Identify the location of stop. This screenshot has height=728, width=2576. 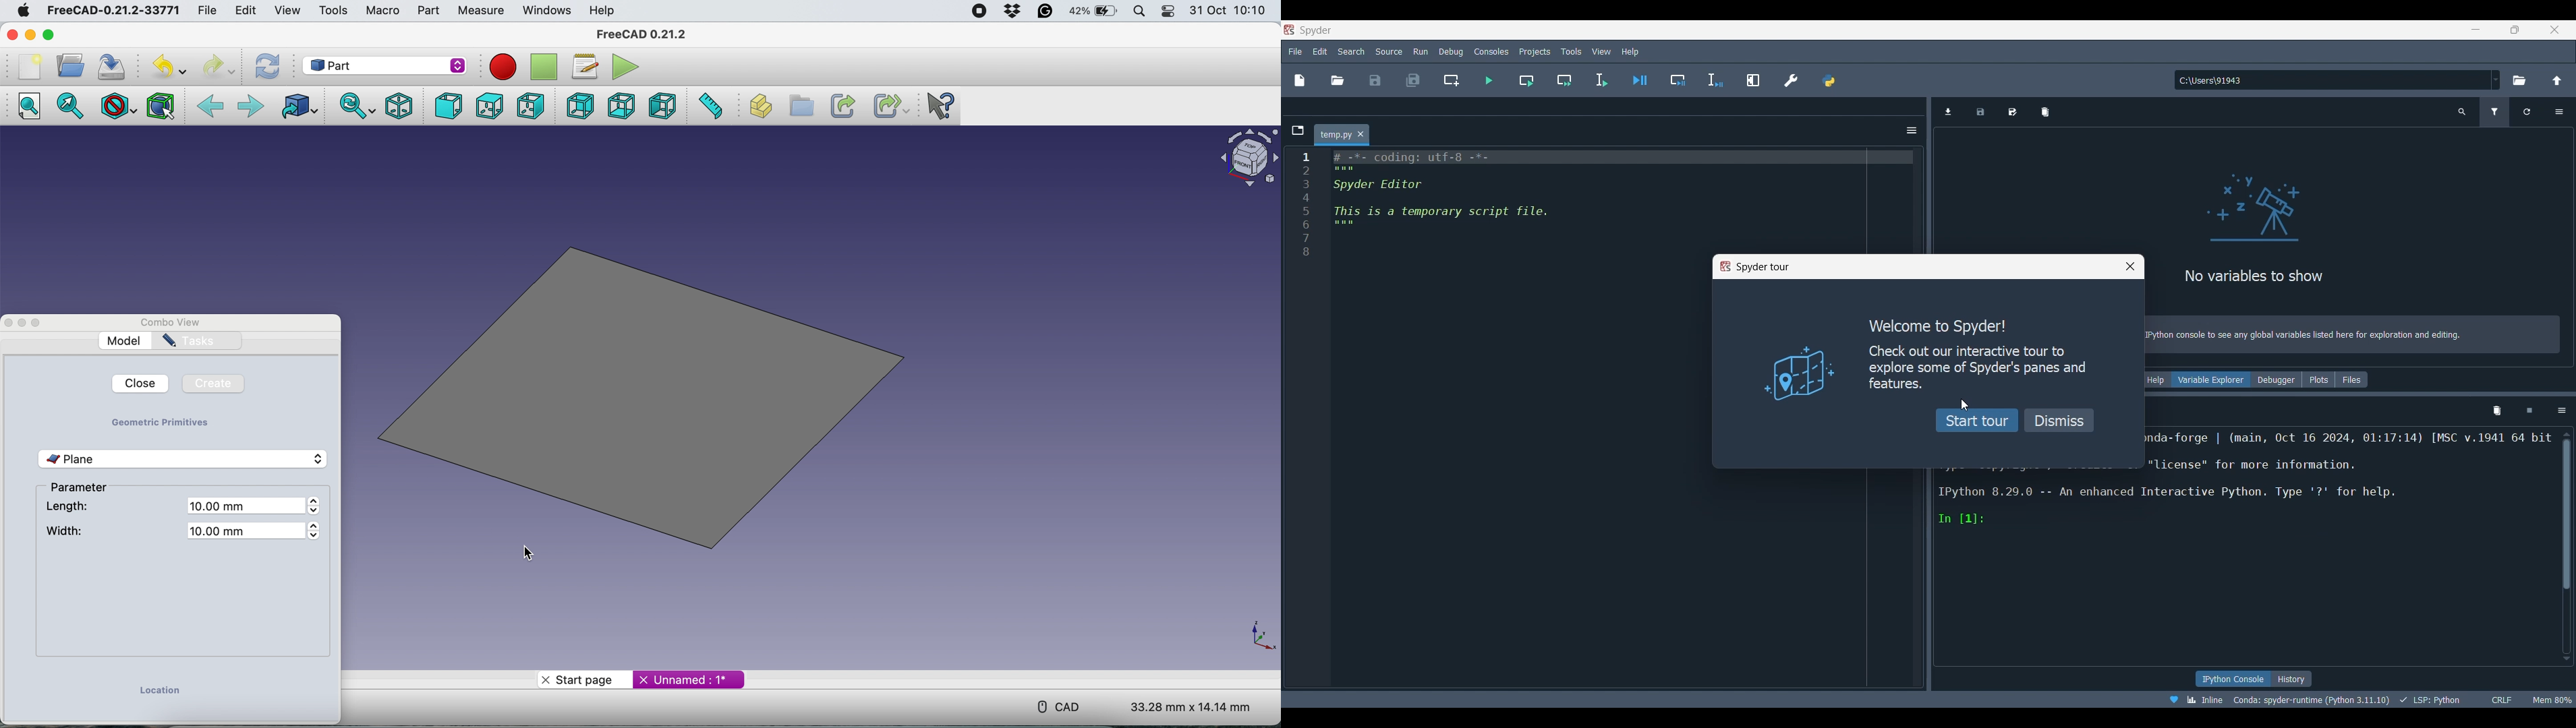
(2526, 408).